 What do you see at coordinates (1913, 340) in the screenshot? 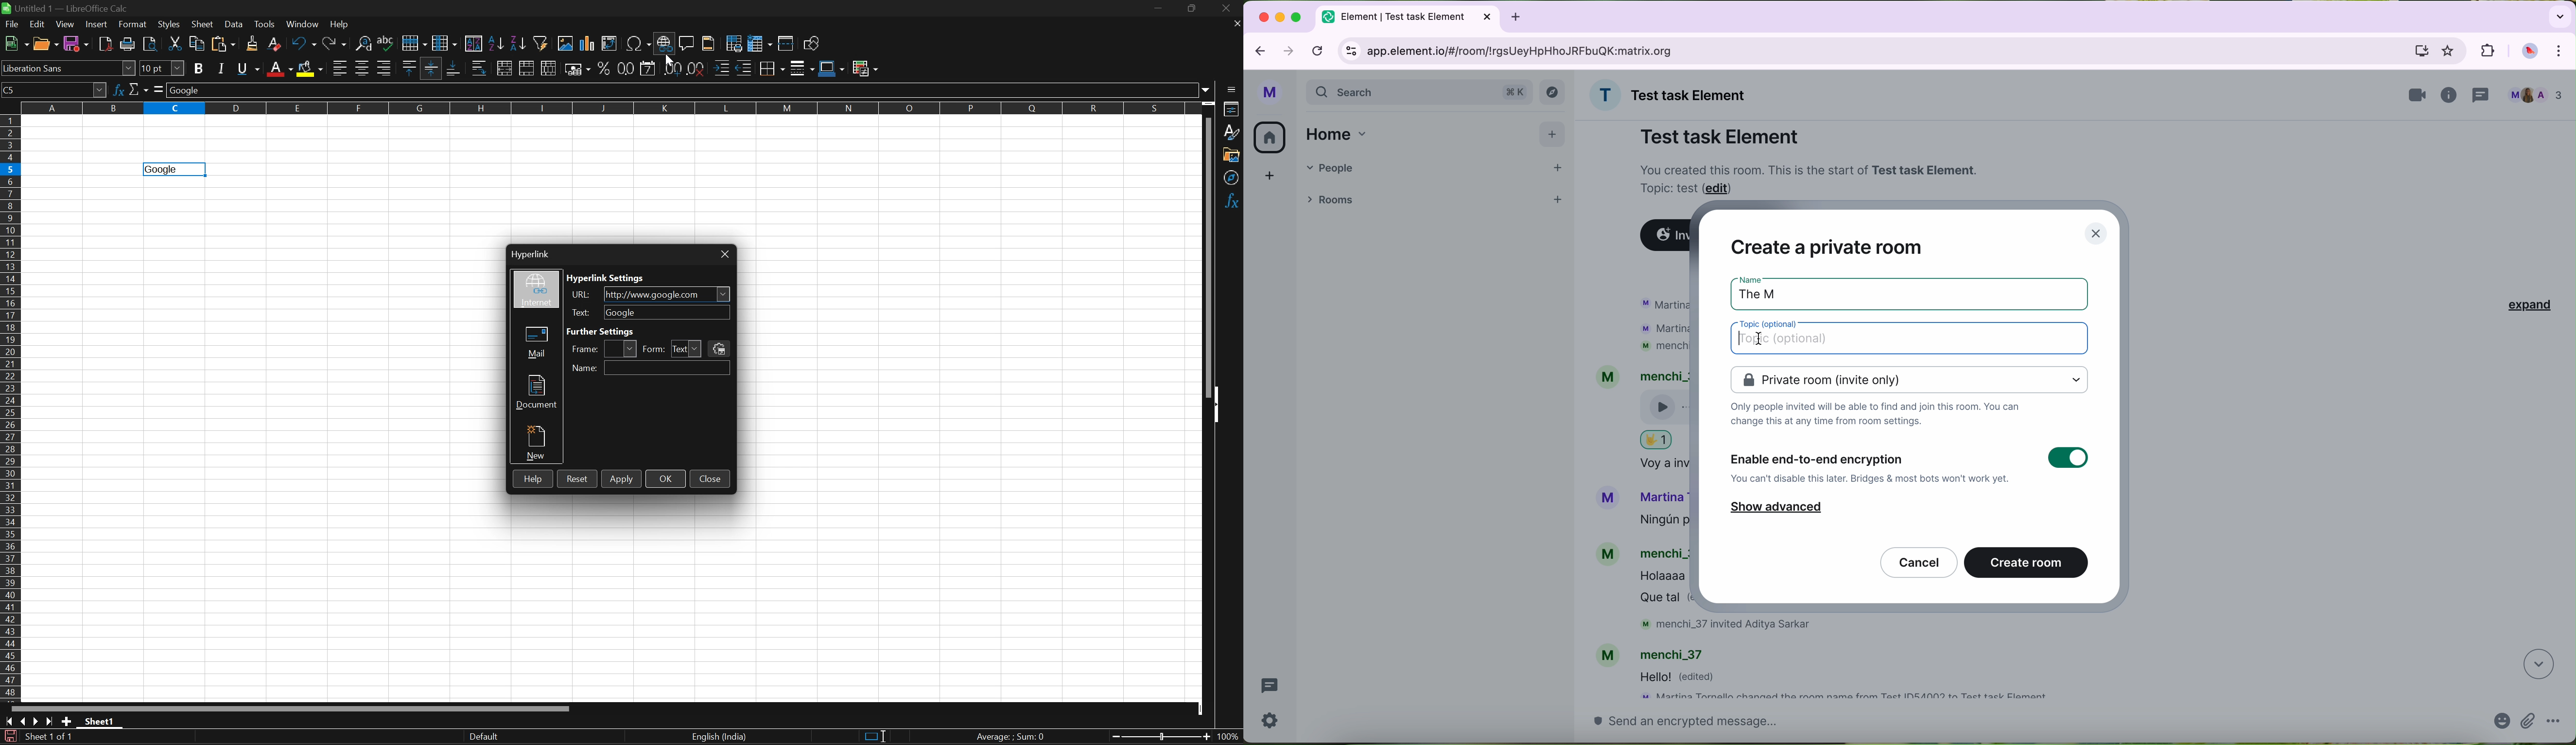
I see `click on topic` at bounding box center [1913, 340].